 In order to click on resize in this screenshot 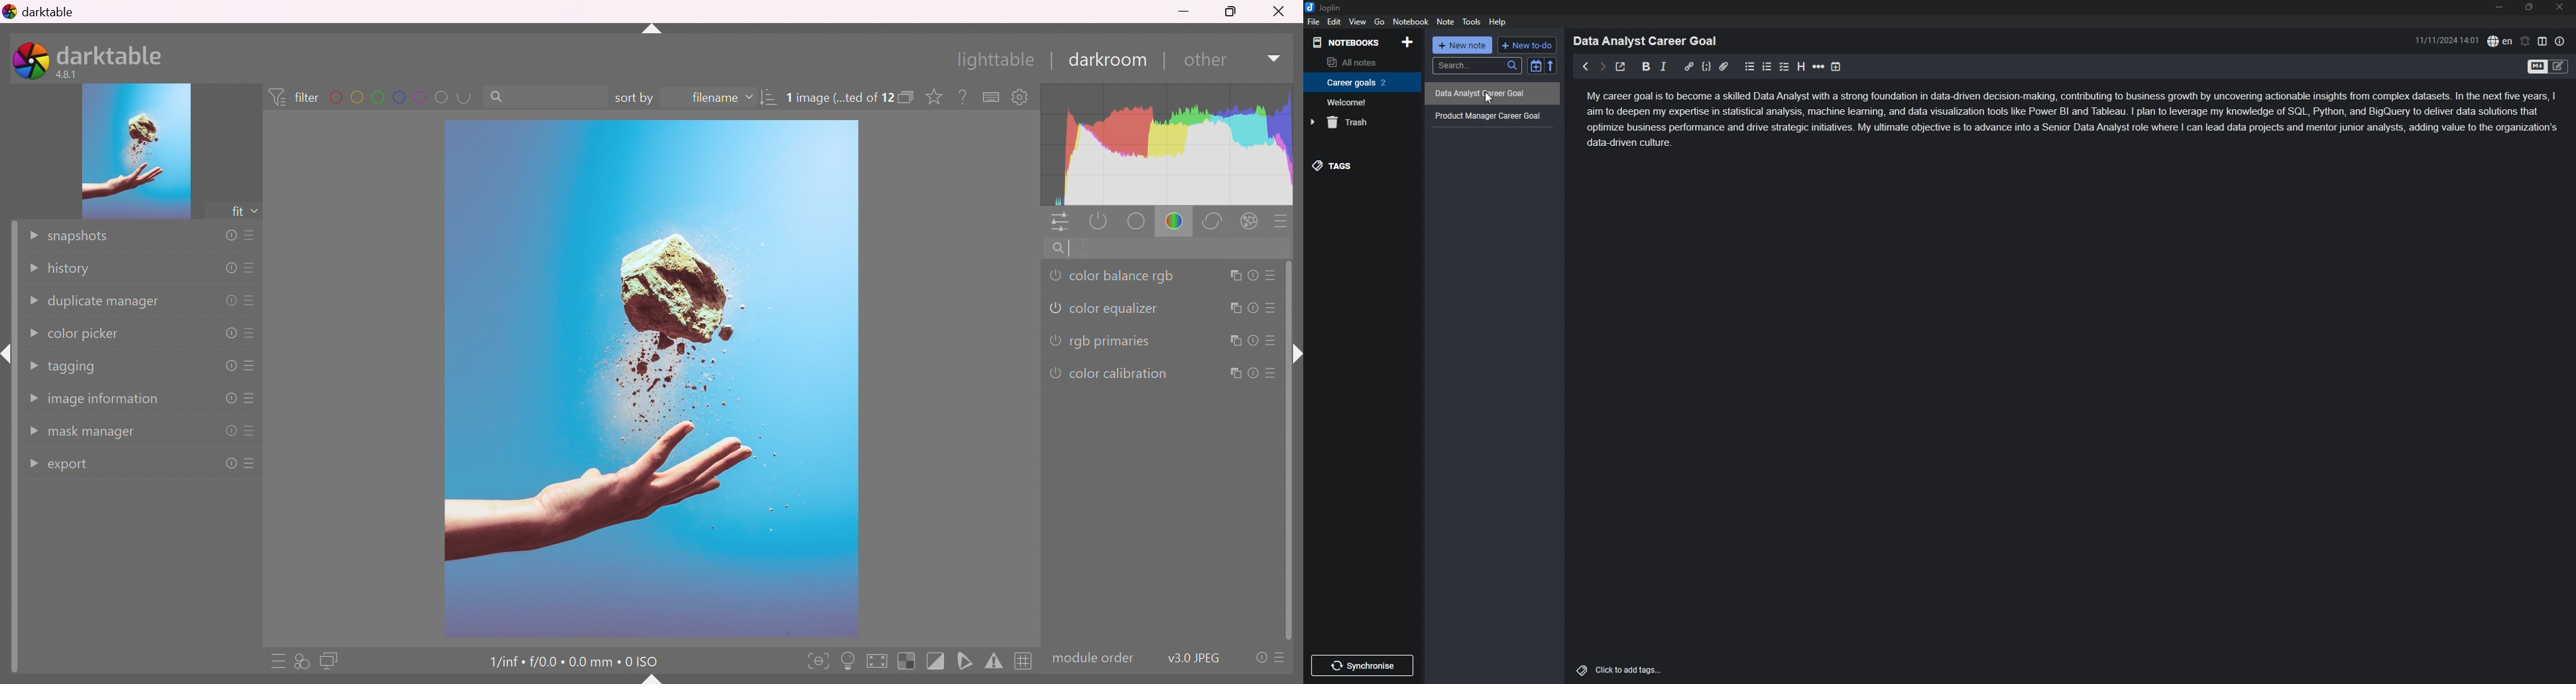, I will do `click(2530, 7)`.